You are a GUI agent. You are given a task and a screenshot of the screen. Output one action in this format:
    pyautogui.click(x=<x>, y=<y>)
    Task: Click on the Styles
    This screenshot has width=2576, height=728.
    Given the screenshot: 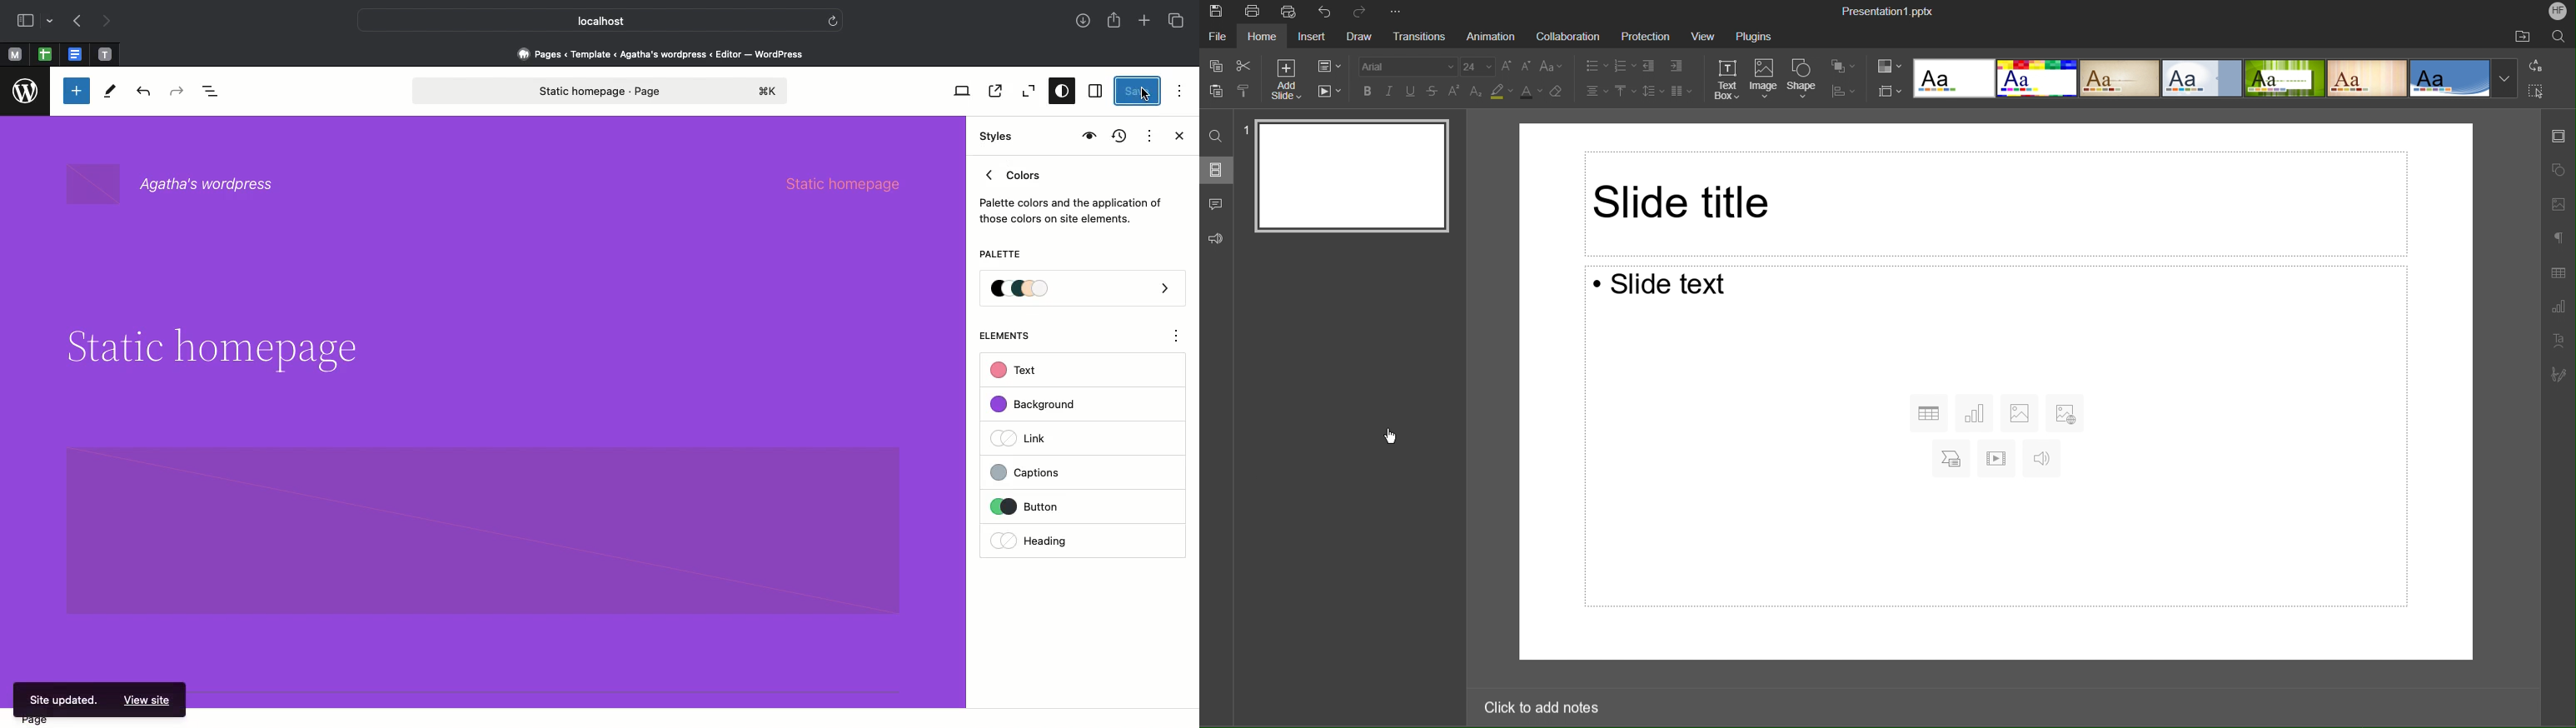 What is the action you would take?
    pyautogui.click(x=998, y=137)
    